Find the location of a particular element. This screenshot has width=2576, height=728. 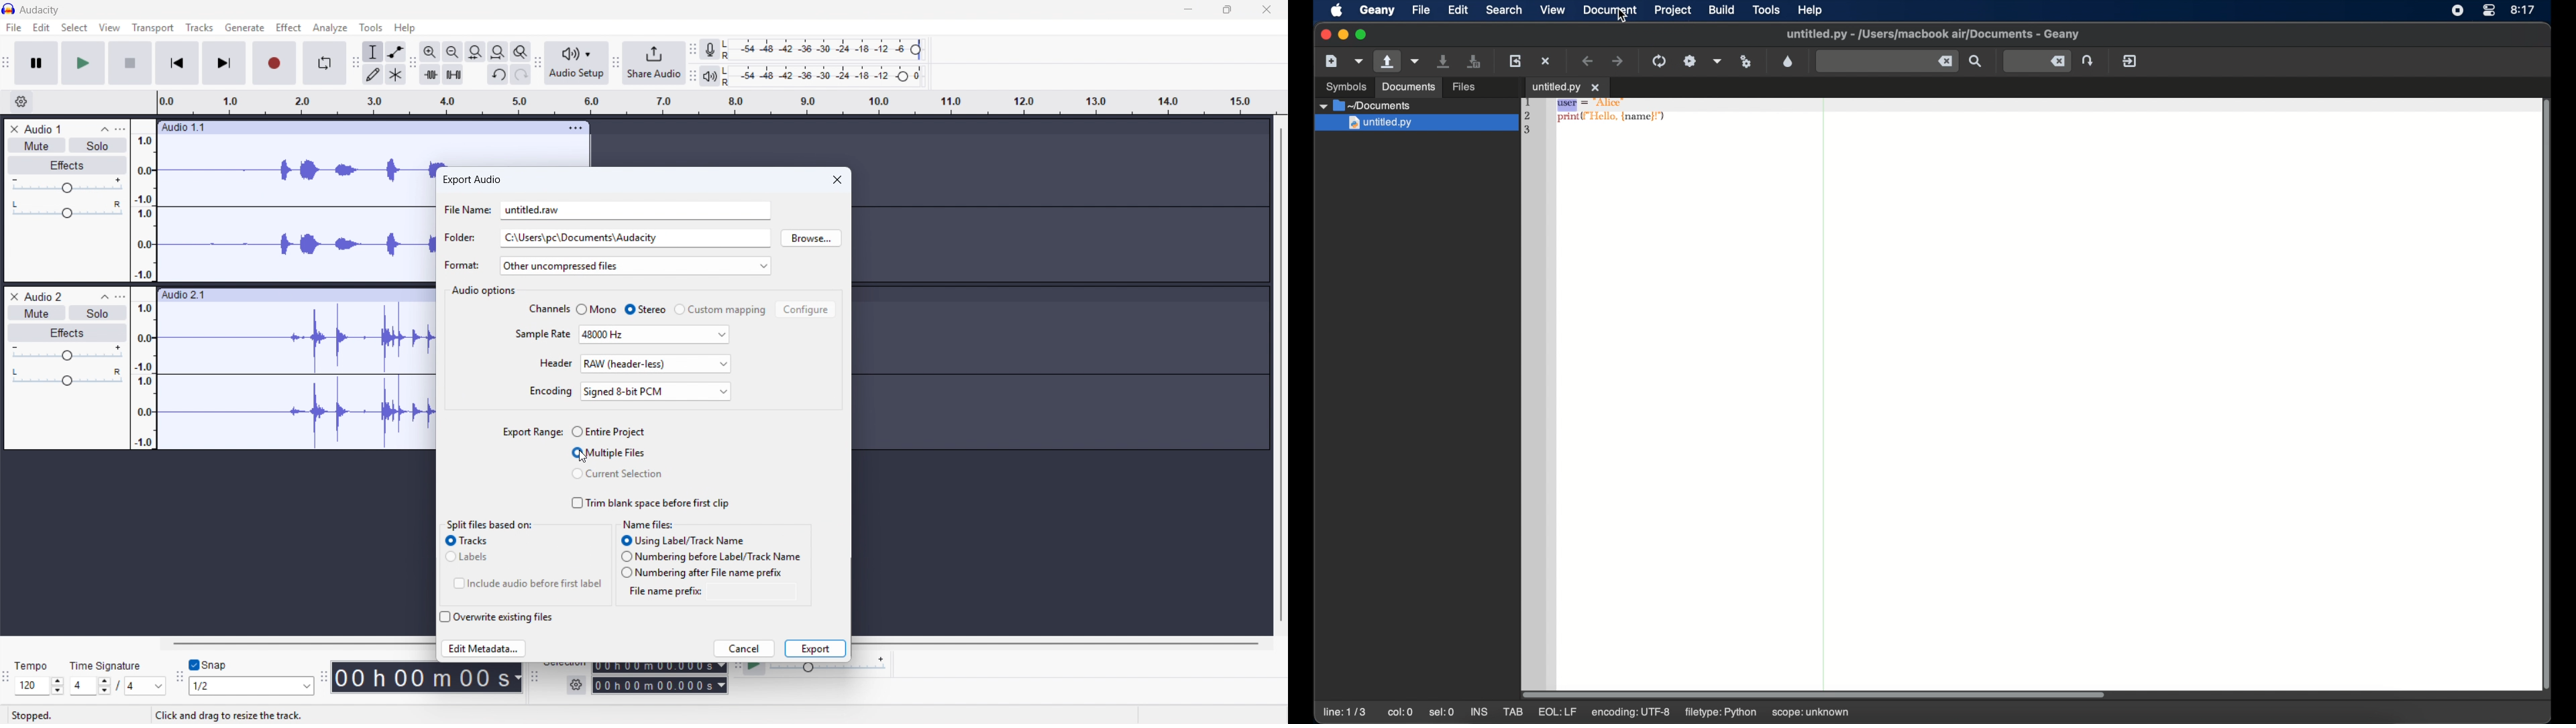

audio 2 waveform is located at coordinates (296, 377).